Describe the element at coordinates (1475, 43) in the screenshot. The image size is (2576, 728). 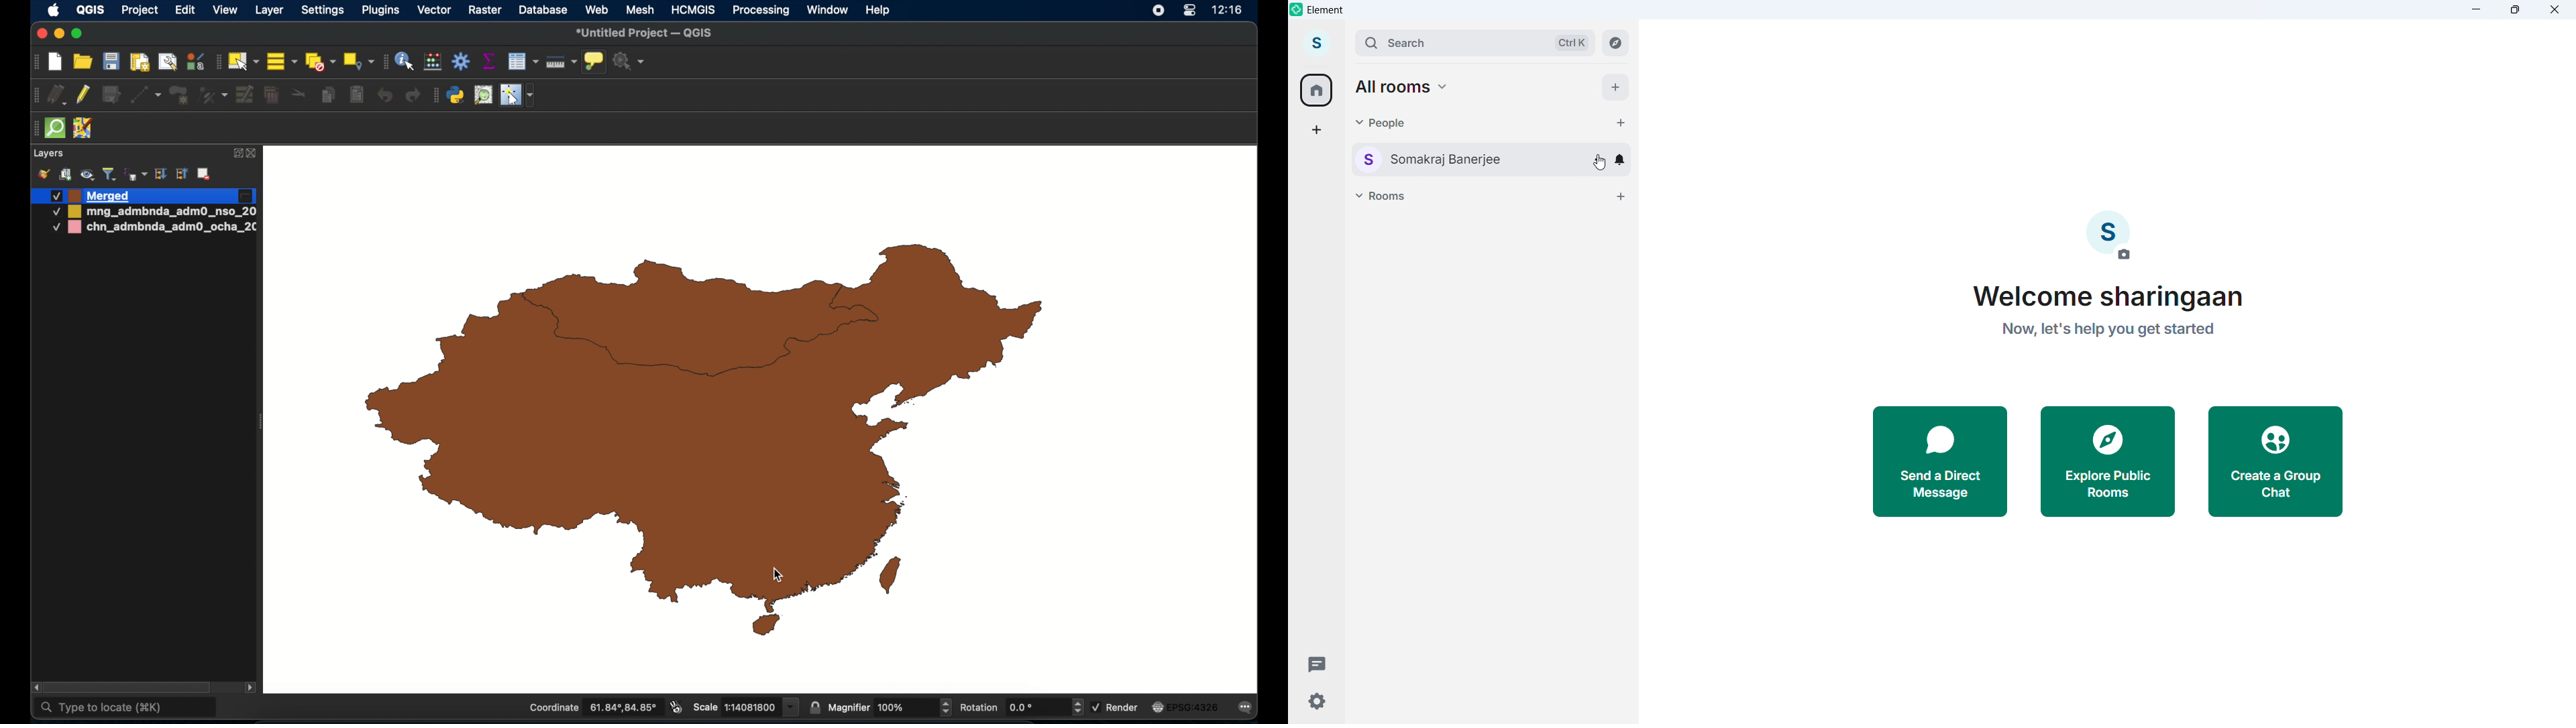
I see `search` at that location.